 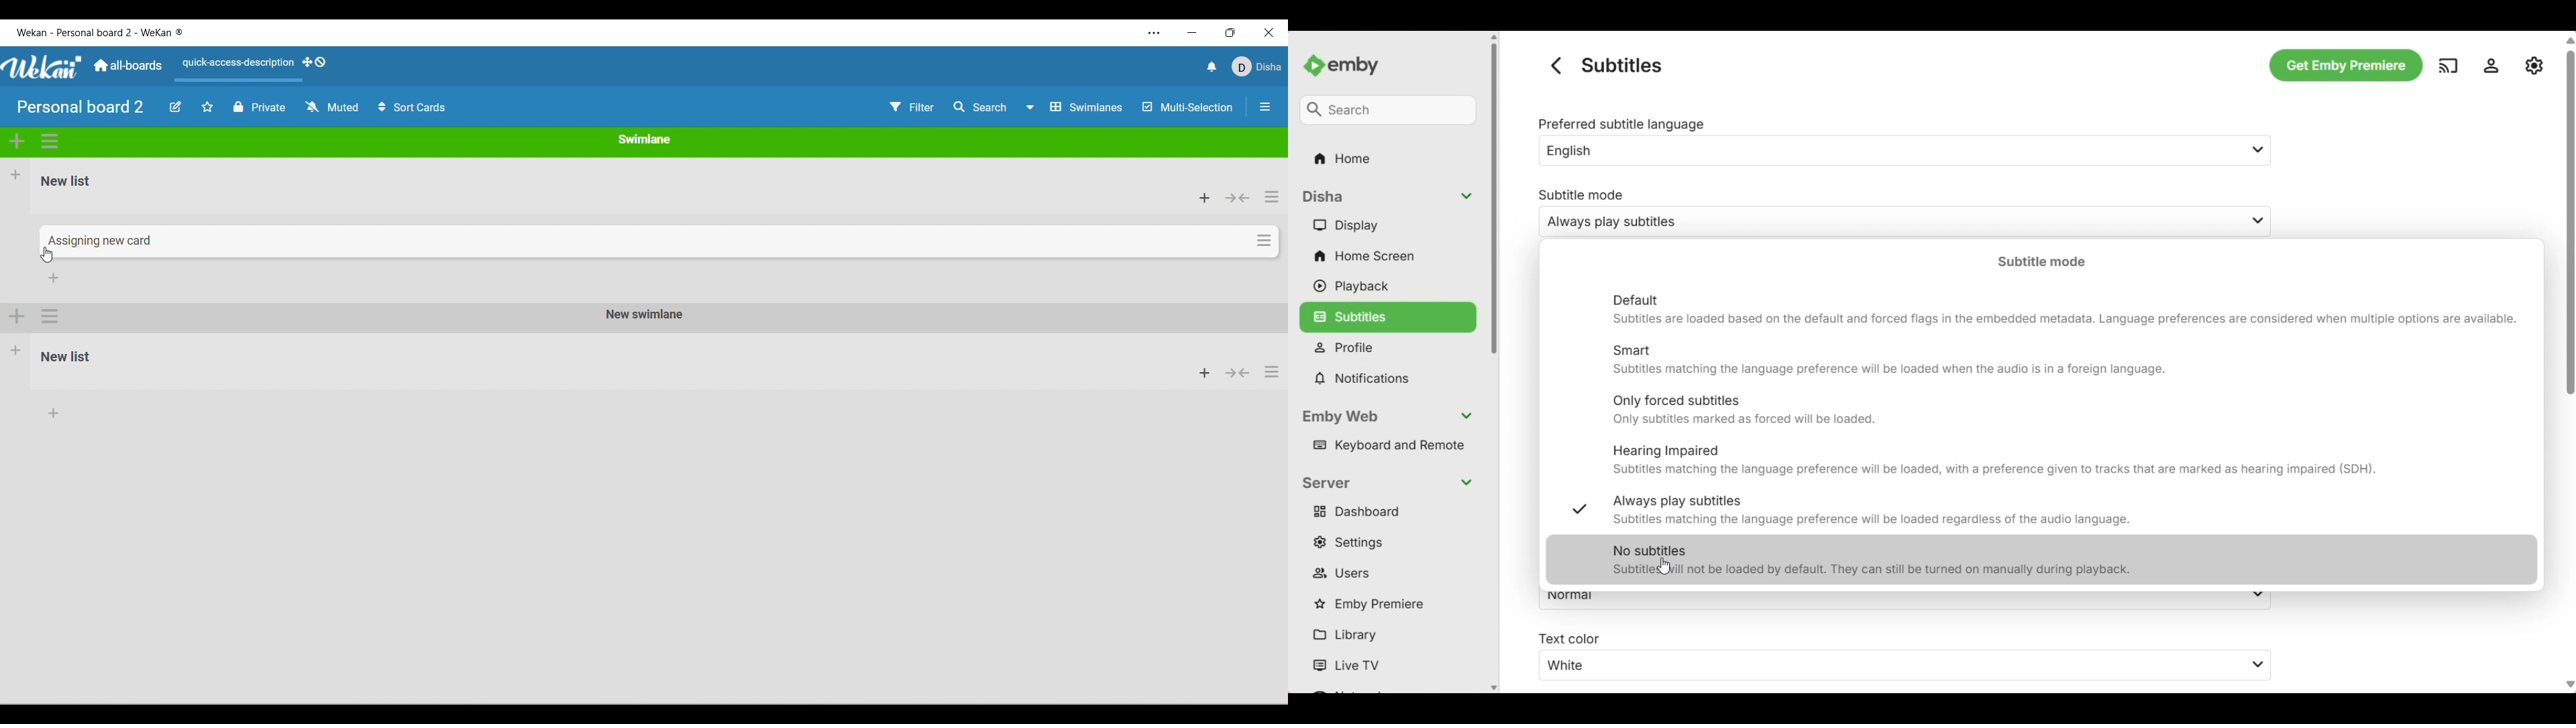 I want to click on Minimize, so click(x=1192, y=33).